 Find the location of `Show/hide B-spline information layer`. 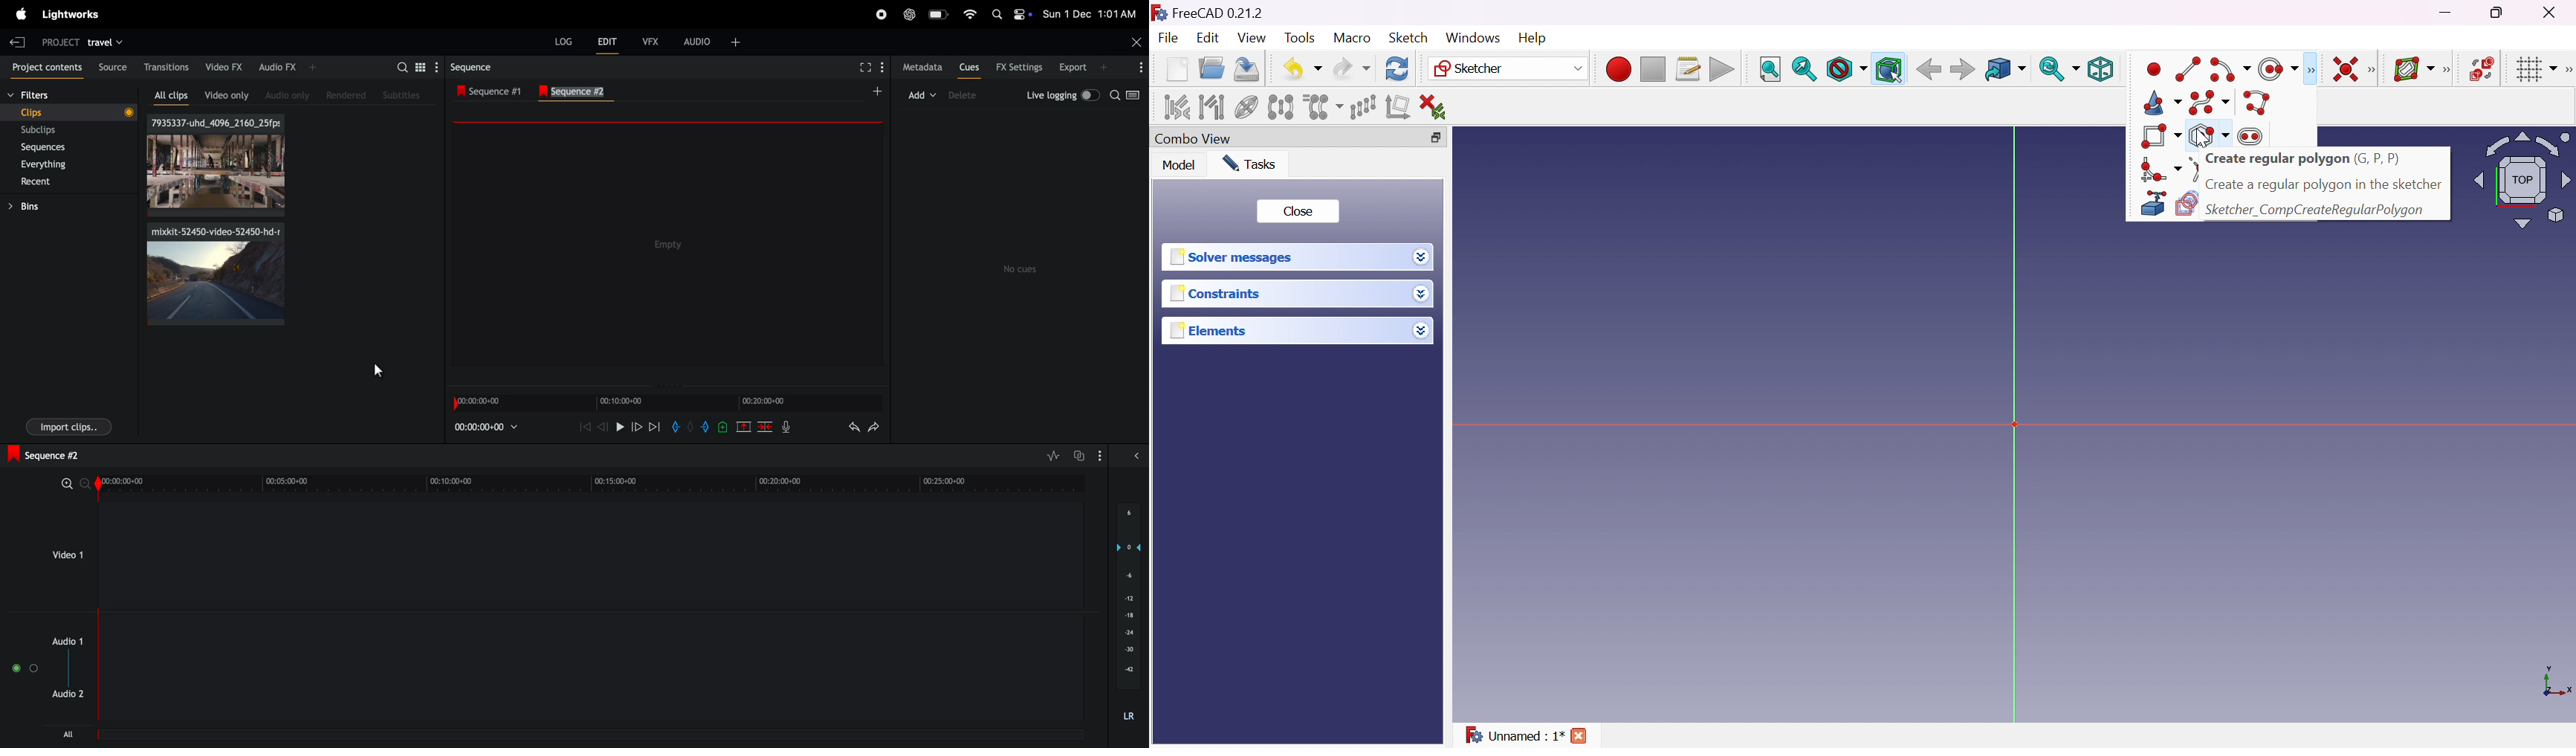

Show/hide B-spline information layer is located at coordinates (2412, 69).